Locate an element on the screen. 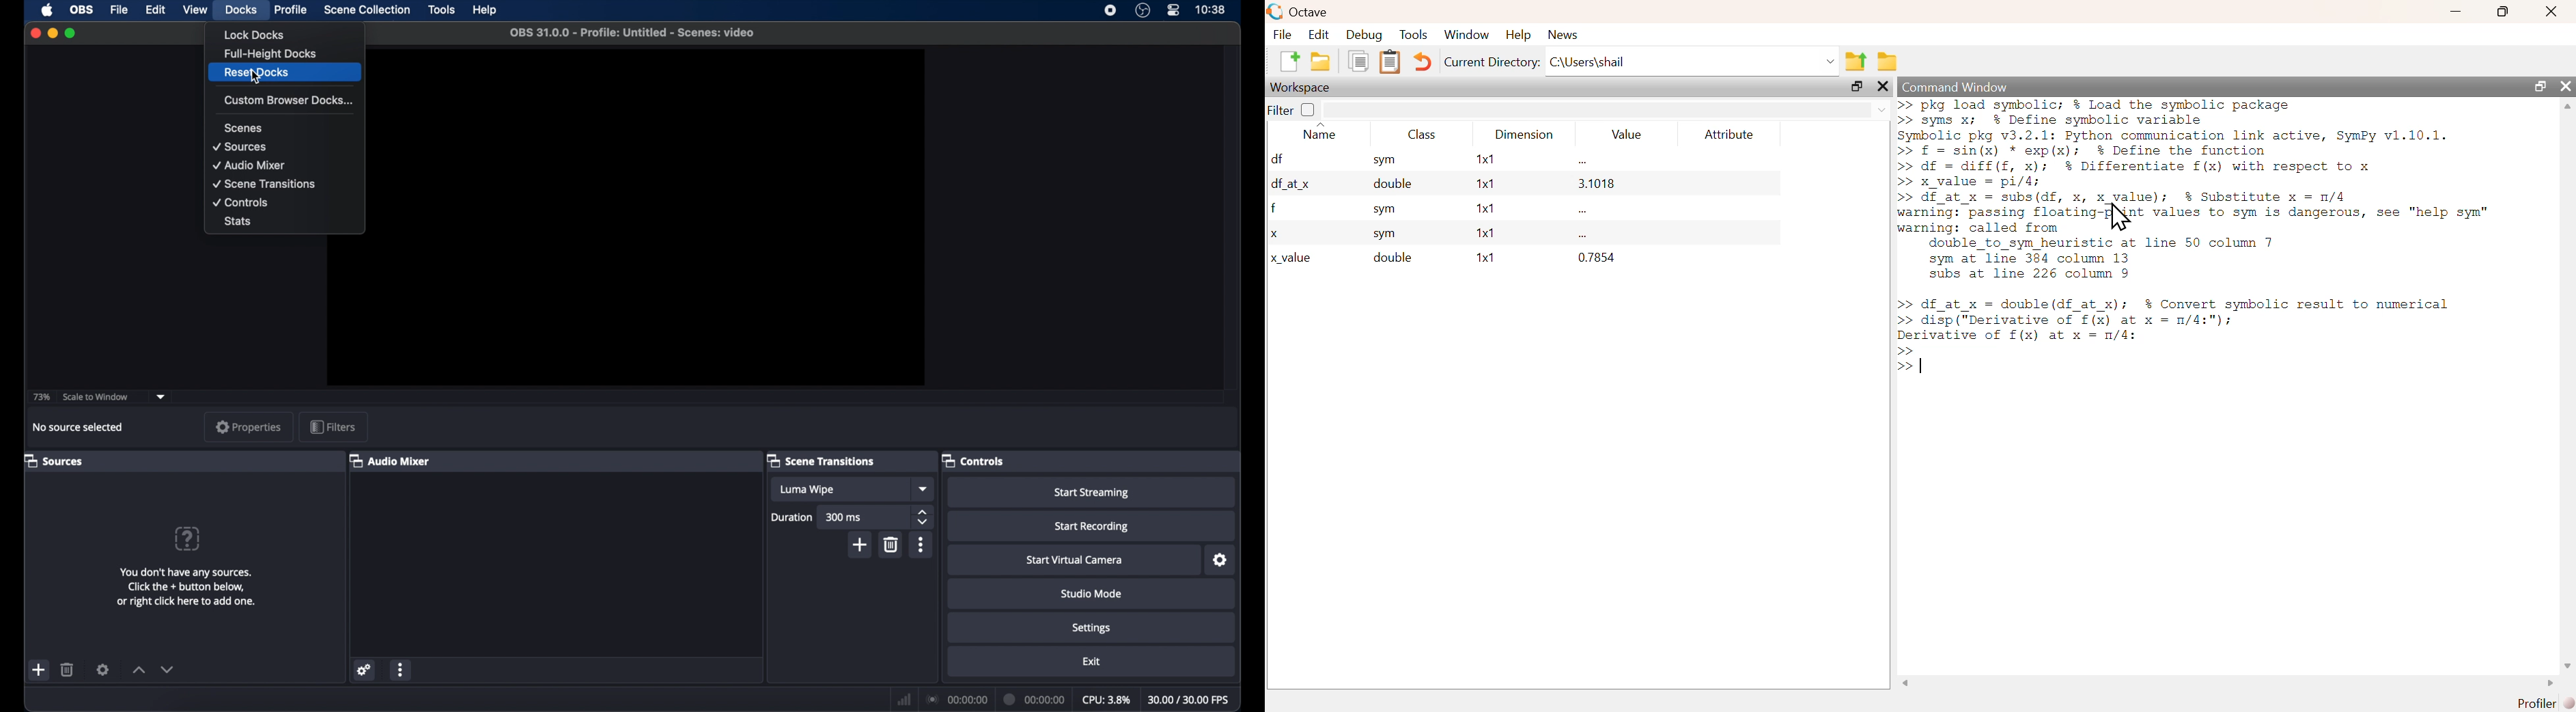 This screenshot has width=2576, height=728. view is located at coordinates (194, 9).